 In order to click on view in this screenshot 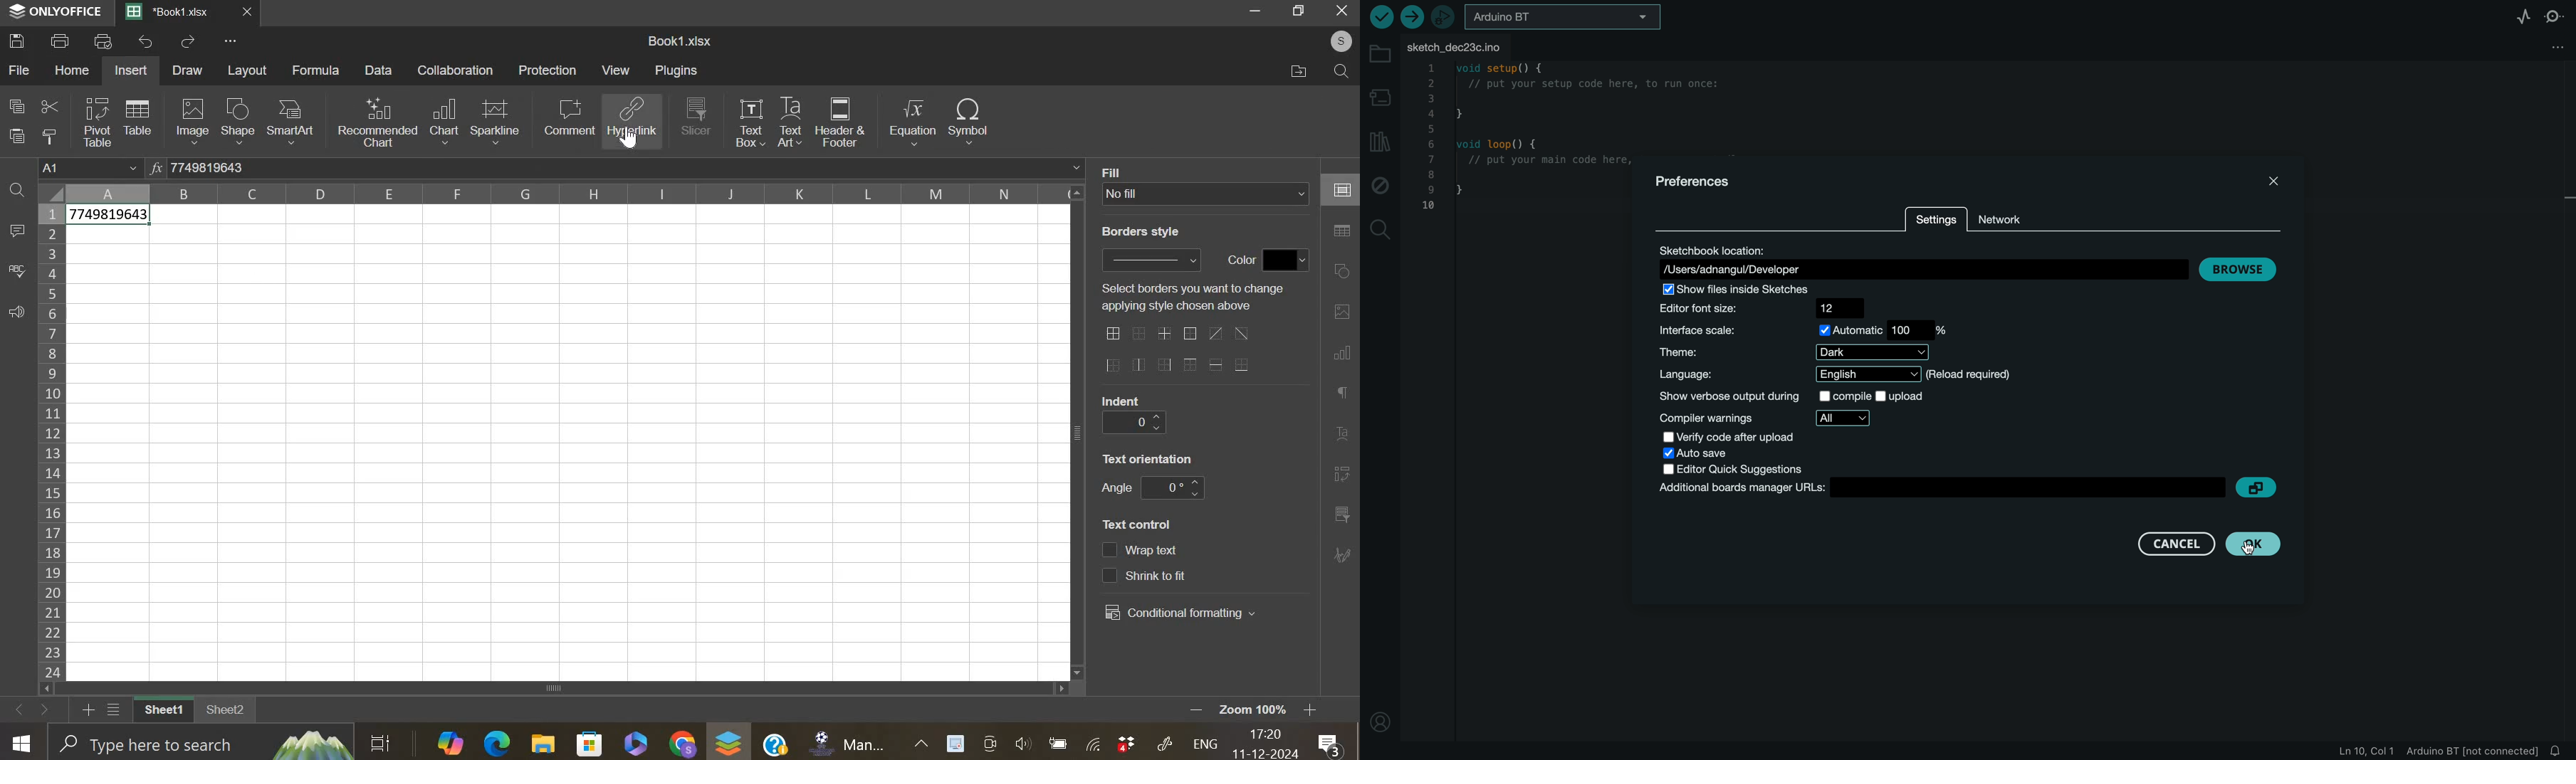, I will do `click(617, 70)`.